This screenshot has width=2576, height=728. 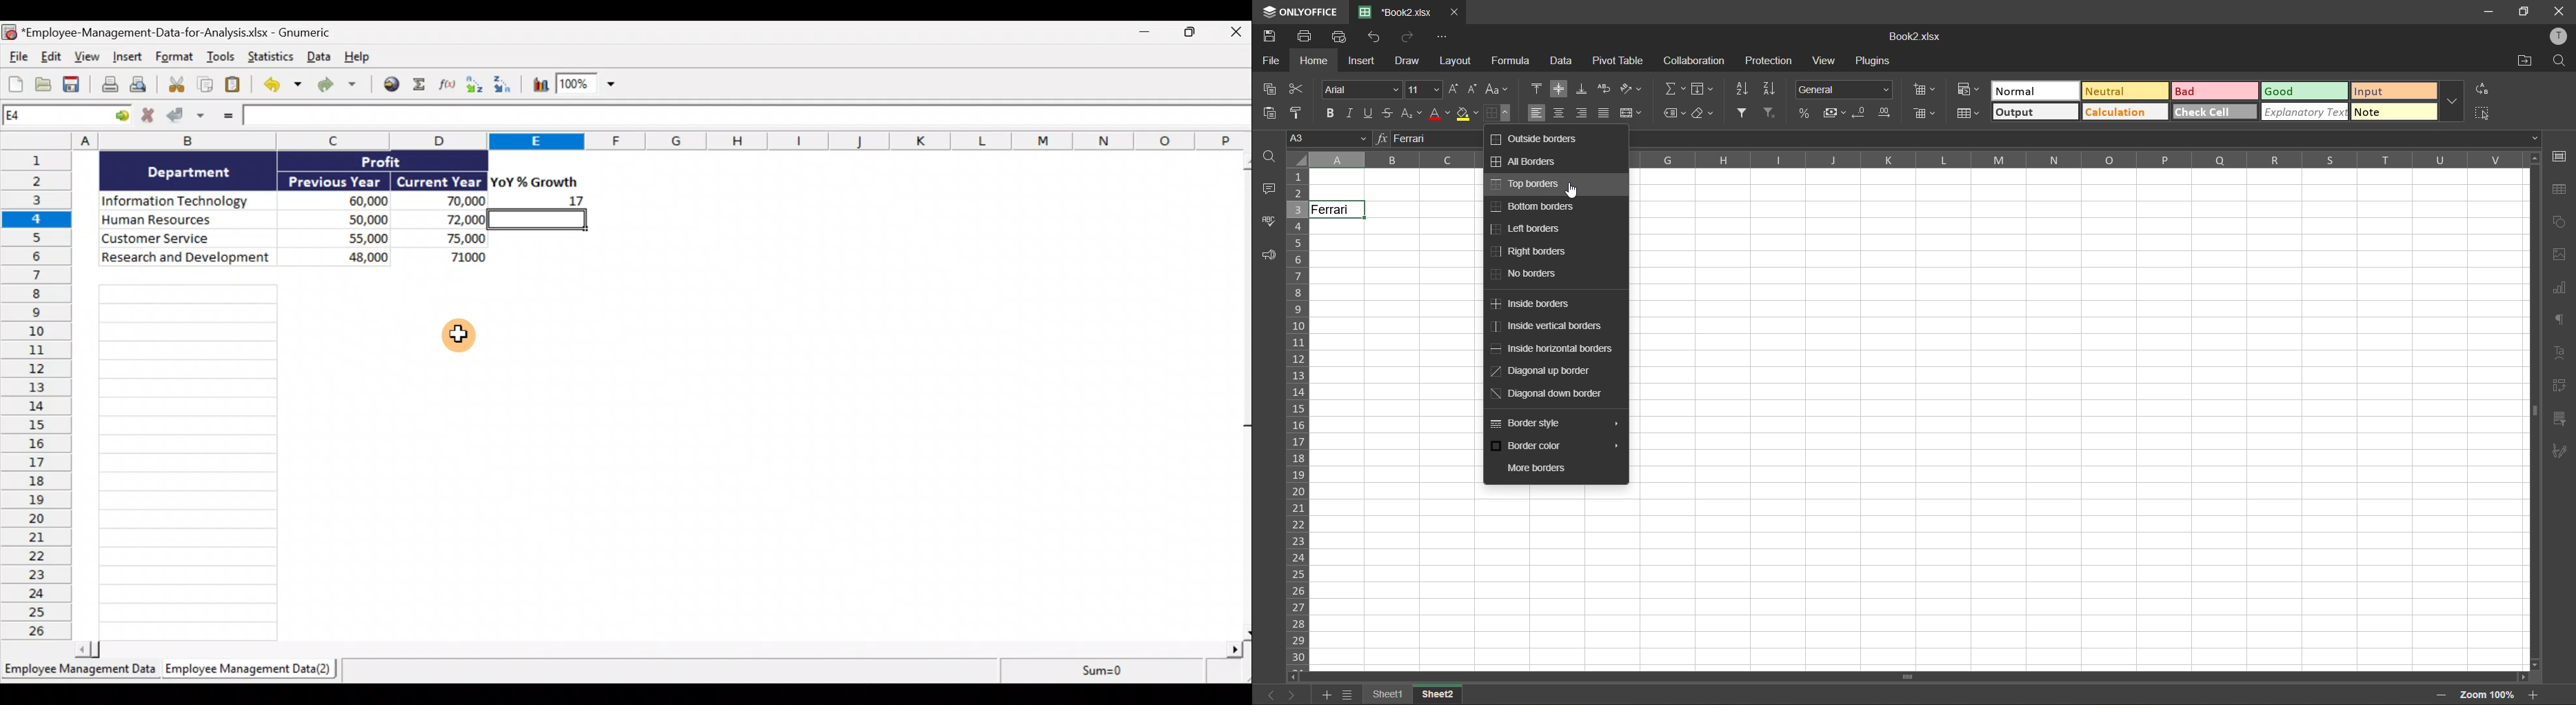 I want to click on wrap text, so click(x=1606, y=88).